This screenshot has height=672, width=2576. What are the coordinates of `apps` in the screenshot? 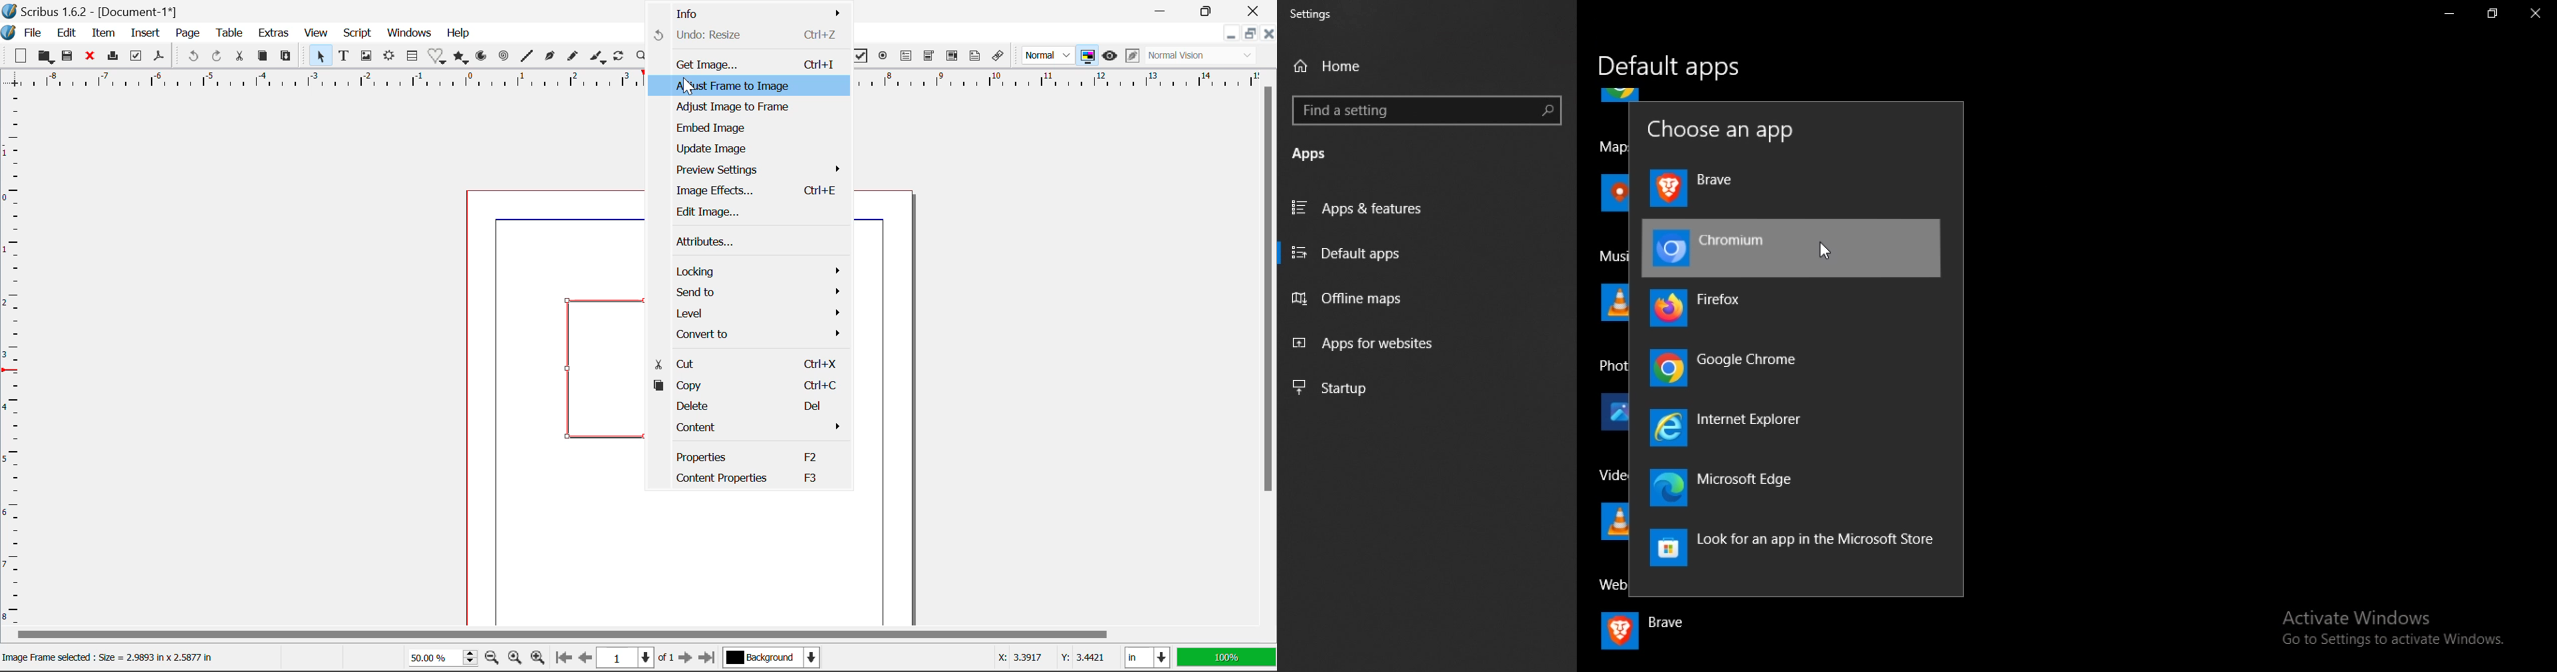 It's located at (1321, 153).